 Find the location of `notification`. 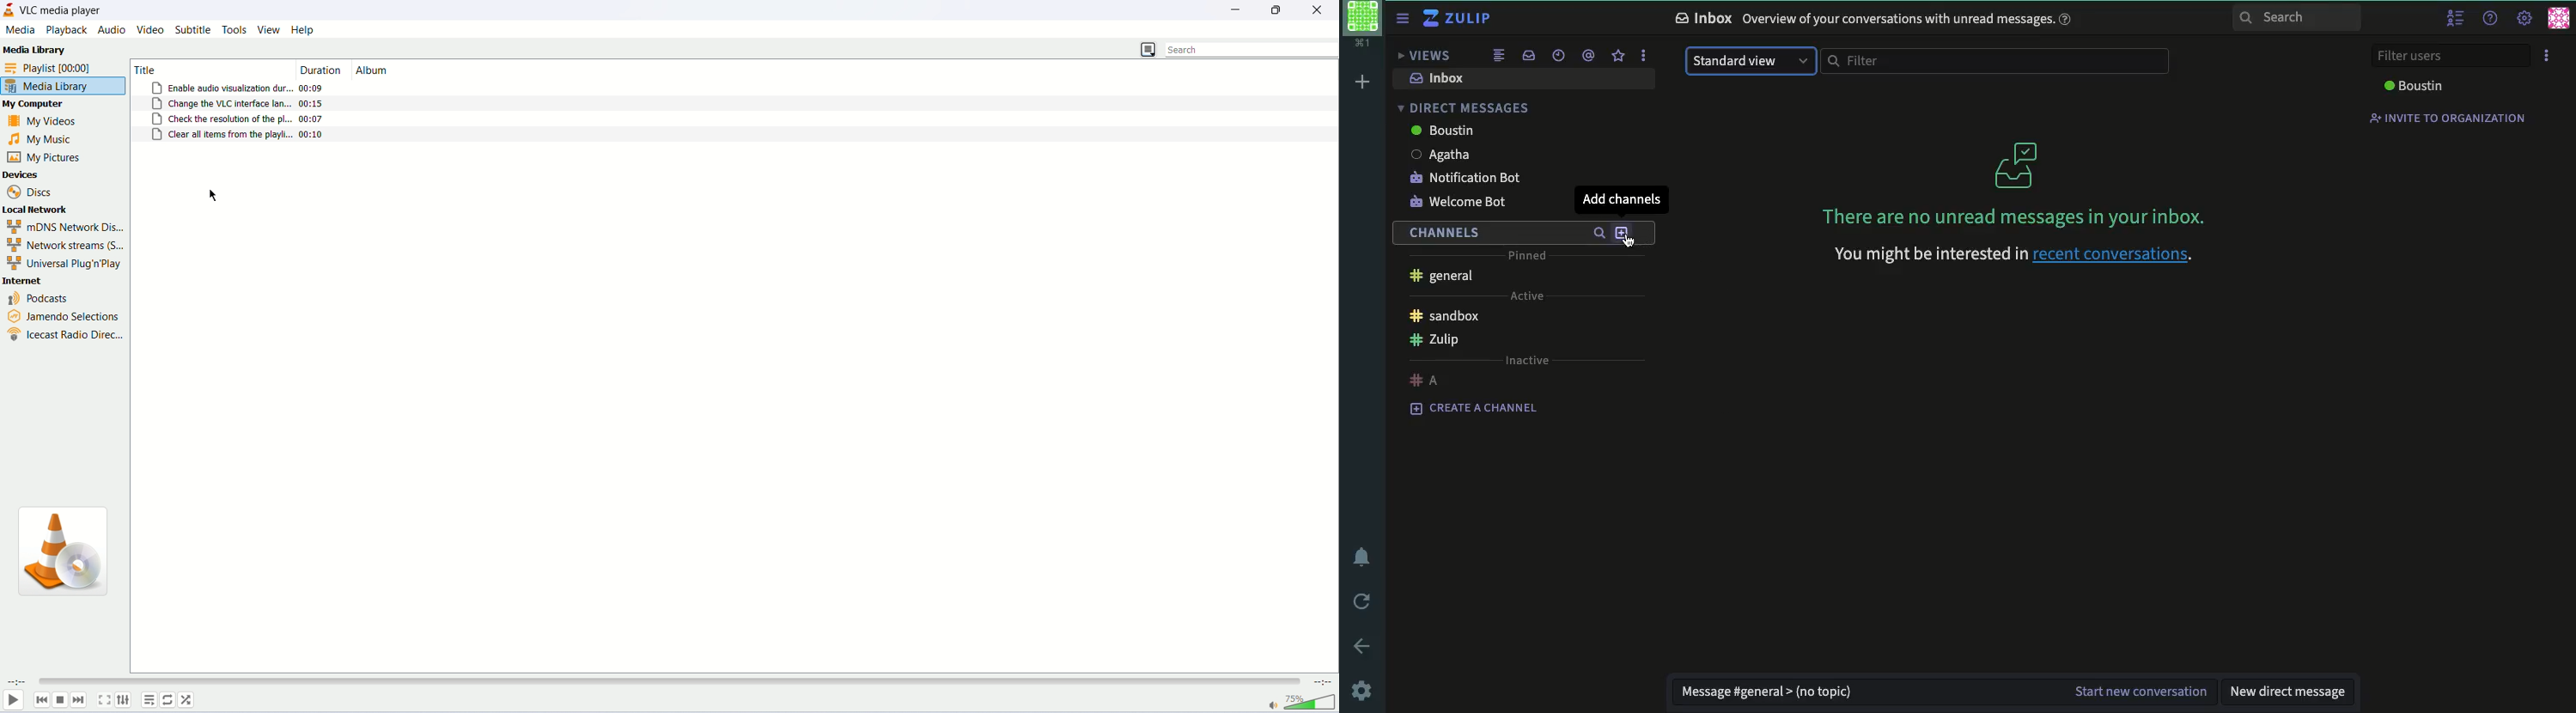

notification is located at coordinates (1368, 560).